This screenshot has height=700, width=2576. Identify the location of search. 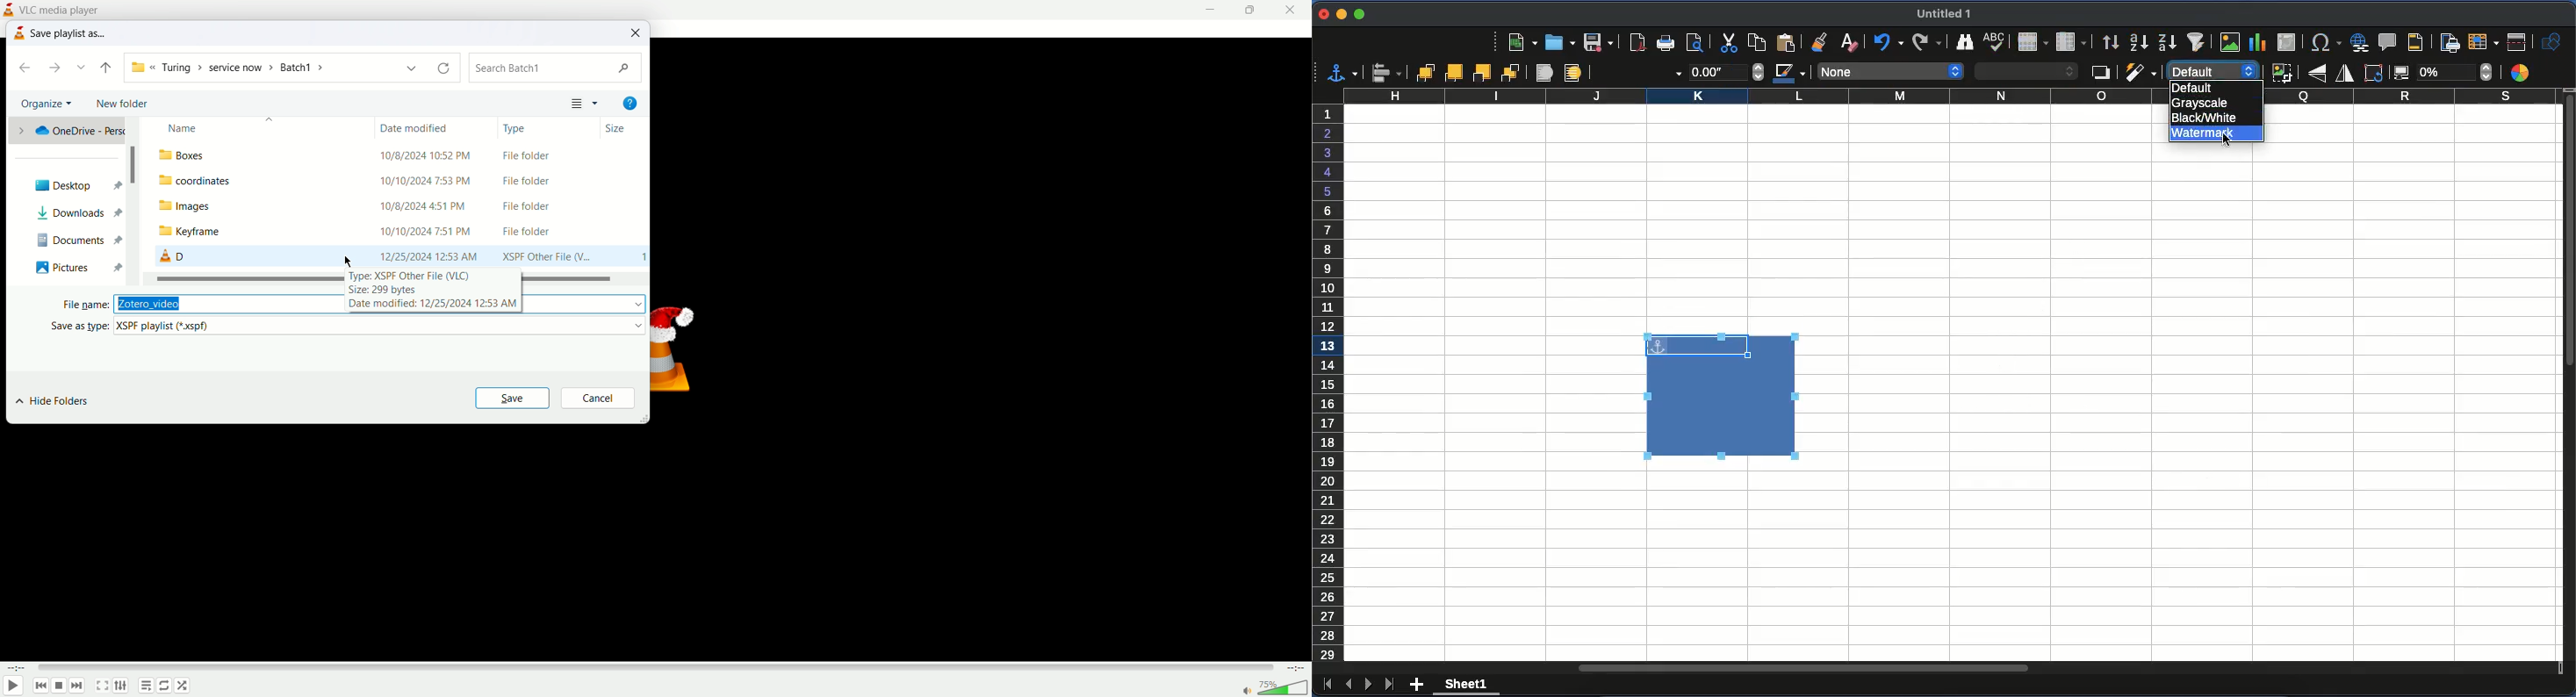
(556, 68).